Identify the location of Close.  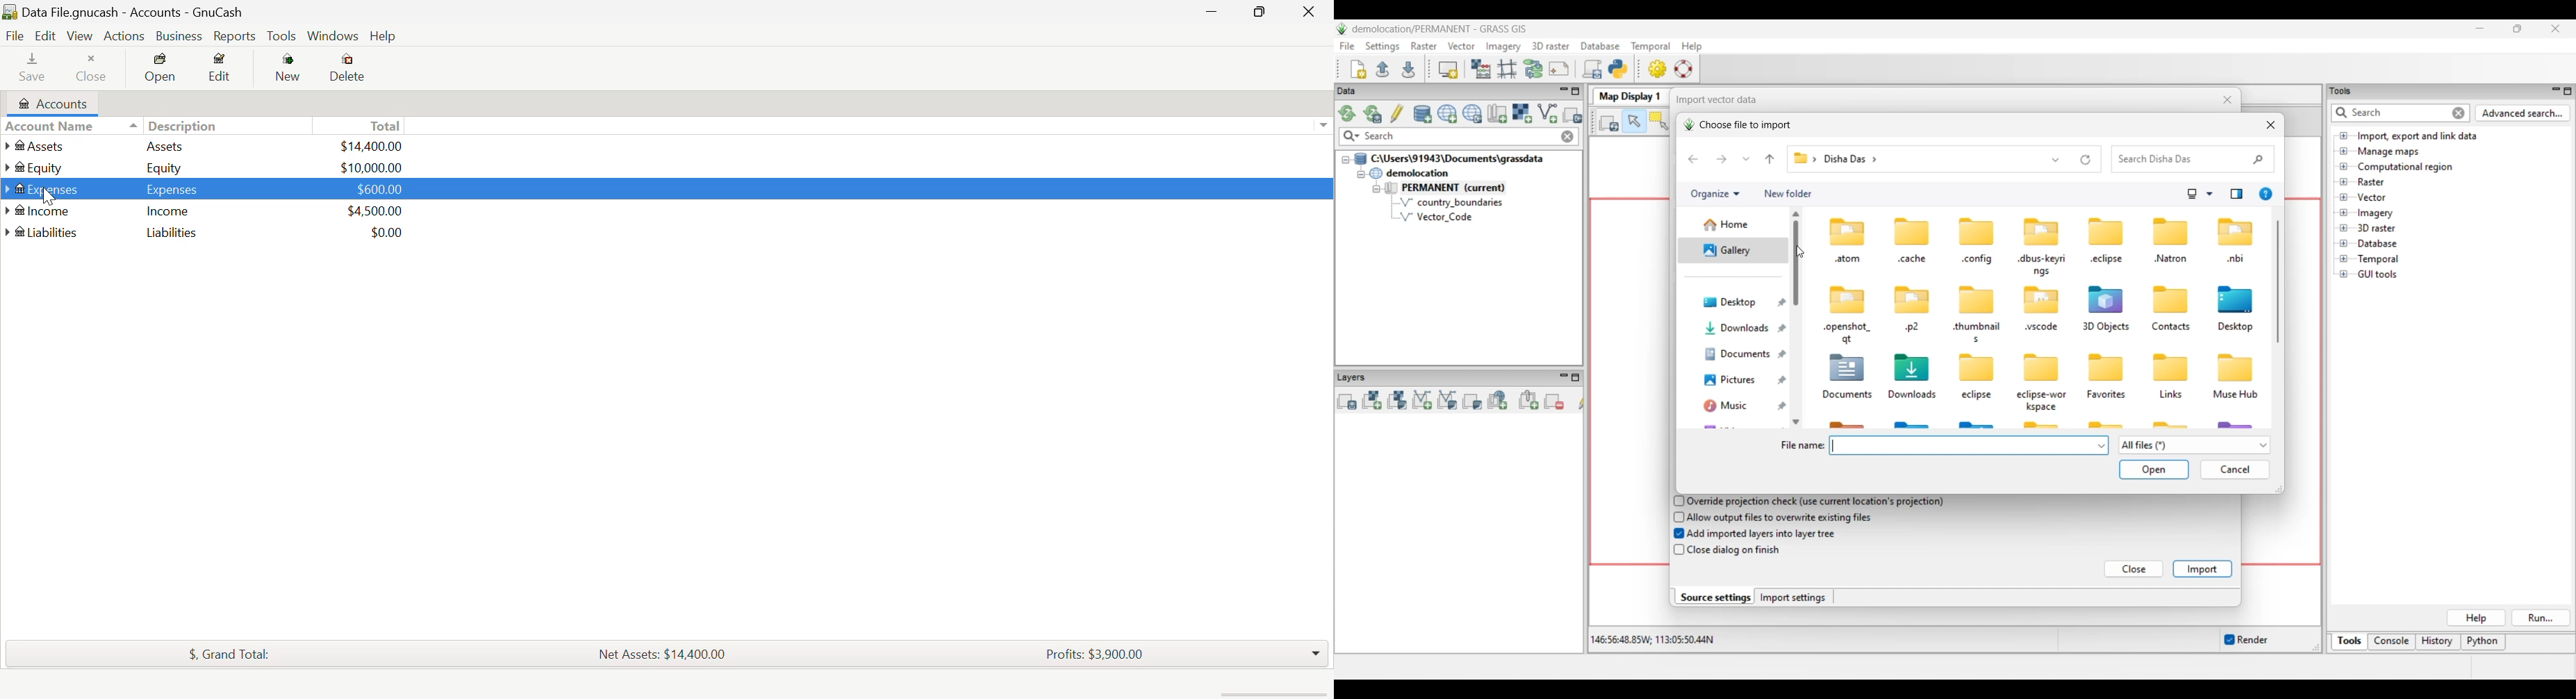
(1310, 12).